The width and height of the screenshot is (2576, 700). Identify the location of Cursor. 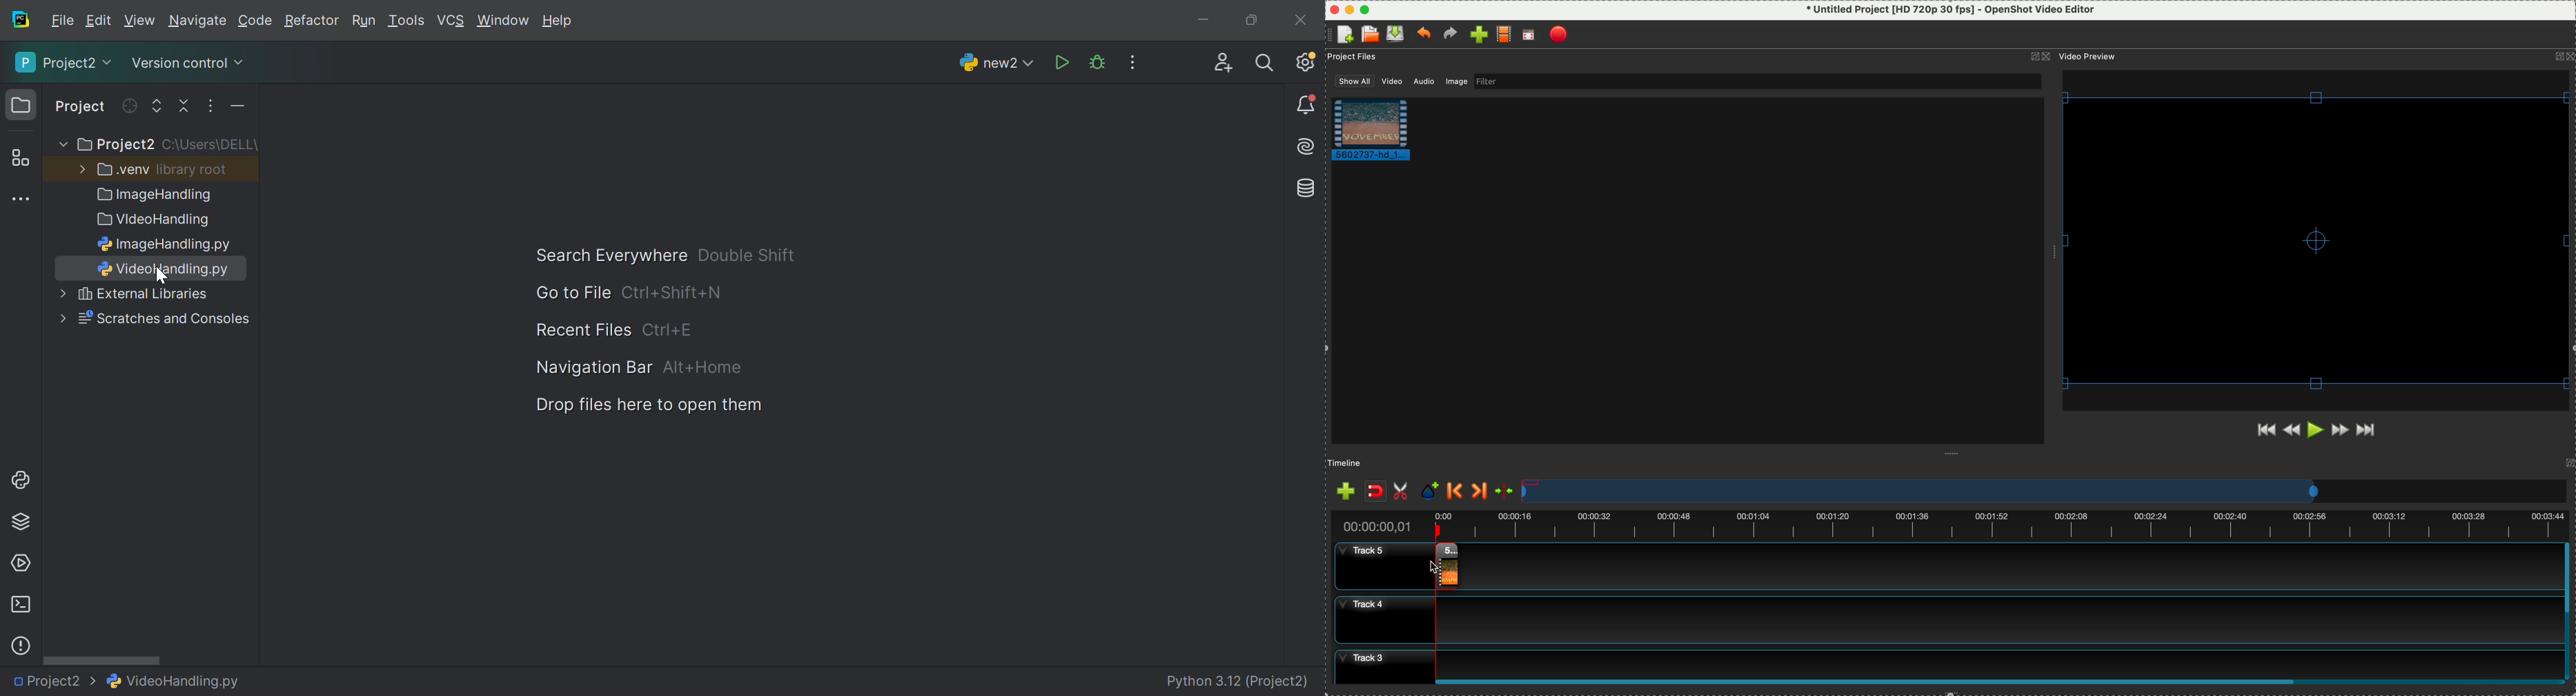
(1436, 567).